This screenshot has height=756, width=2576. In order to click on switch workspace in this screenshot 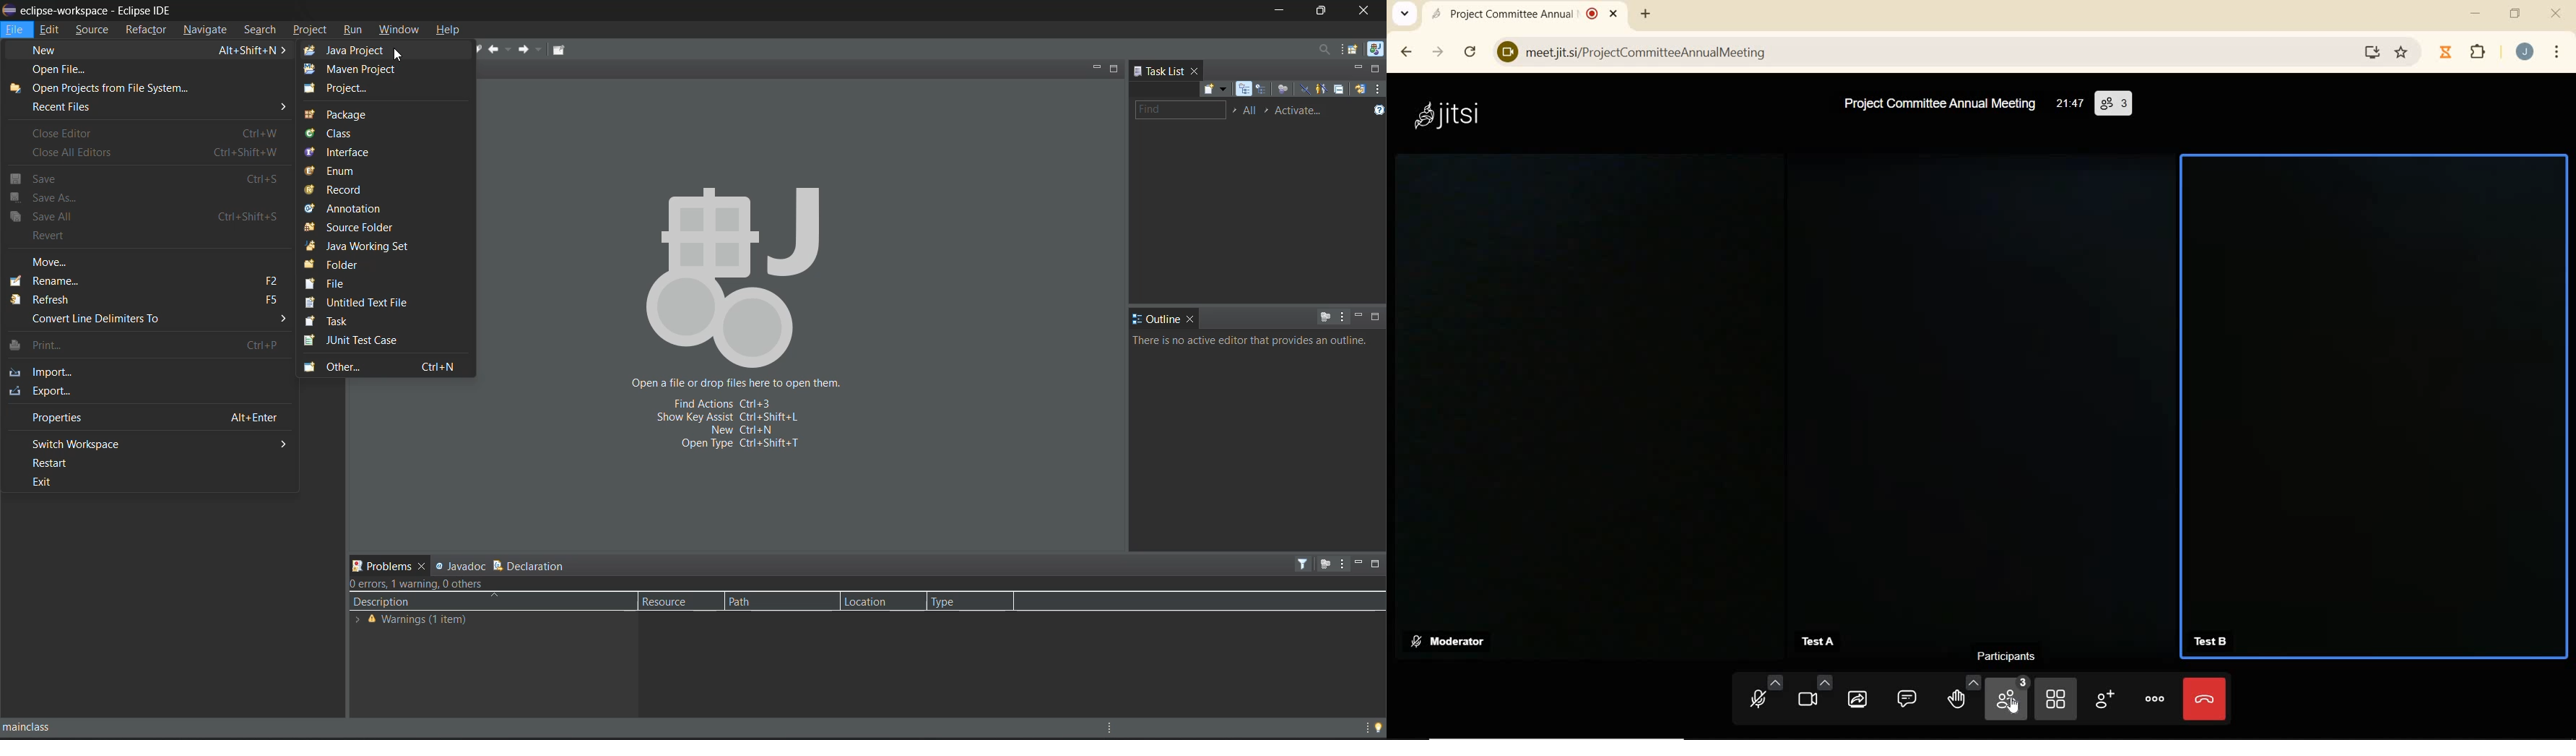, I will do `click(159, 442)`.